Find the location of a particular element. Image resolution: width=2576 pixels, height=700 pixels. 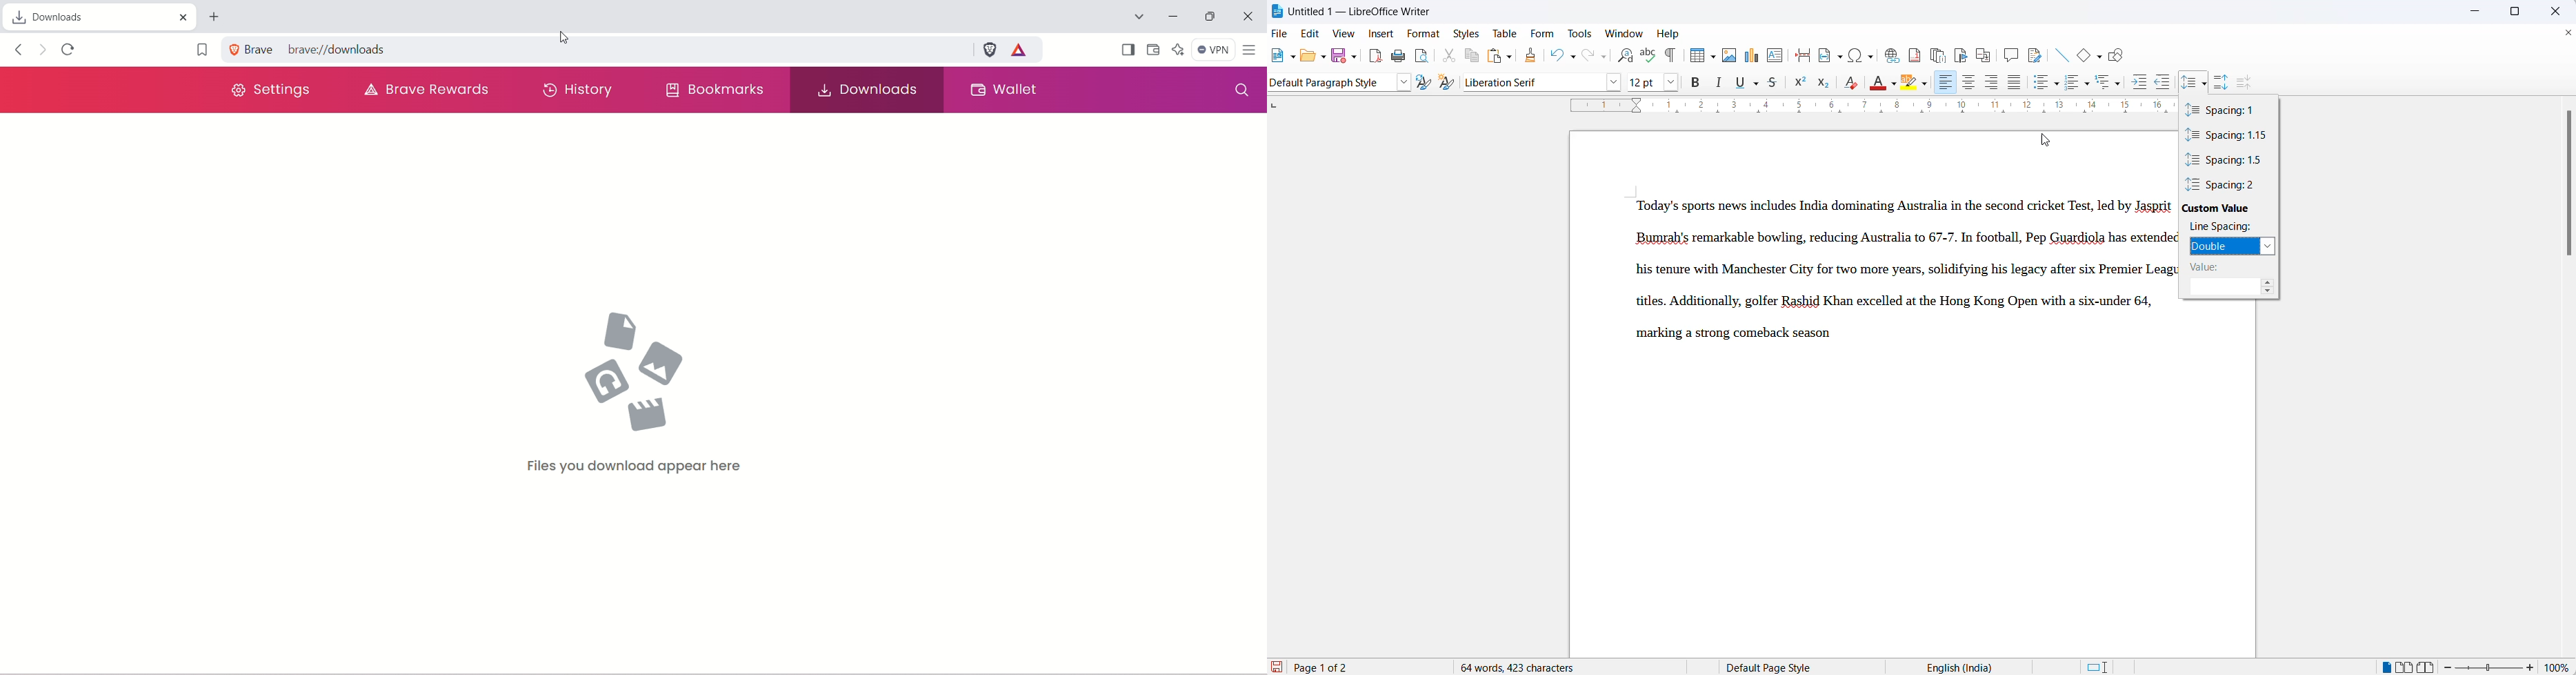

line spacing is located at coordinates (2227, 226).